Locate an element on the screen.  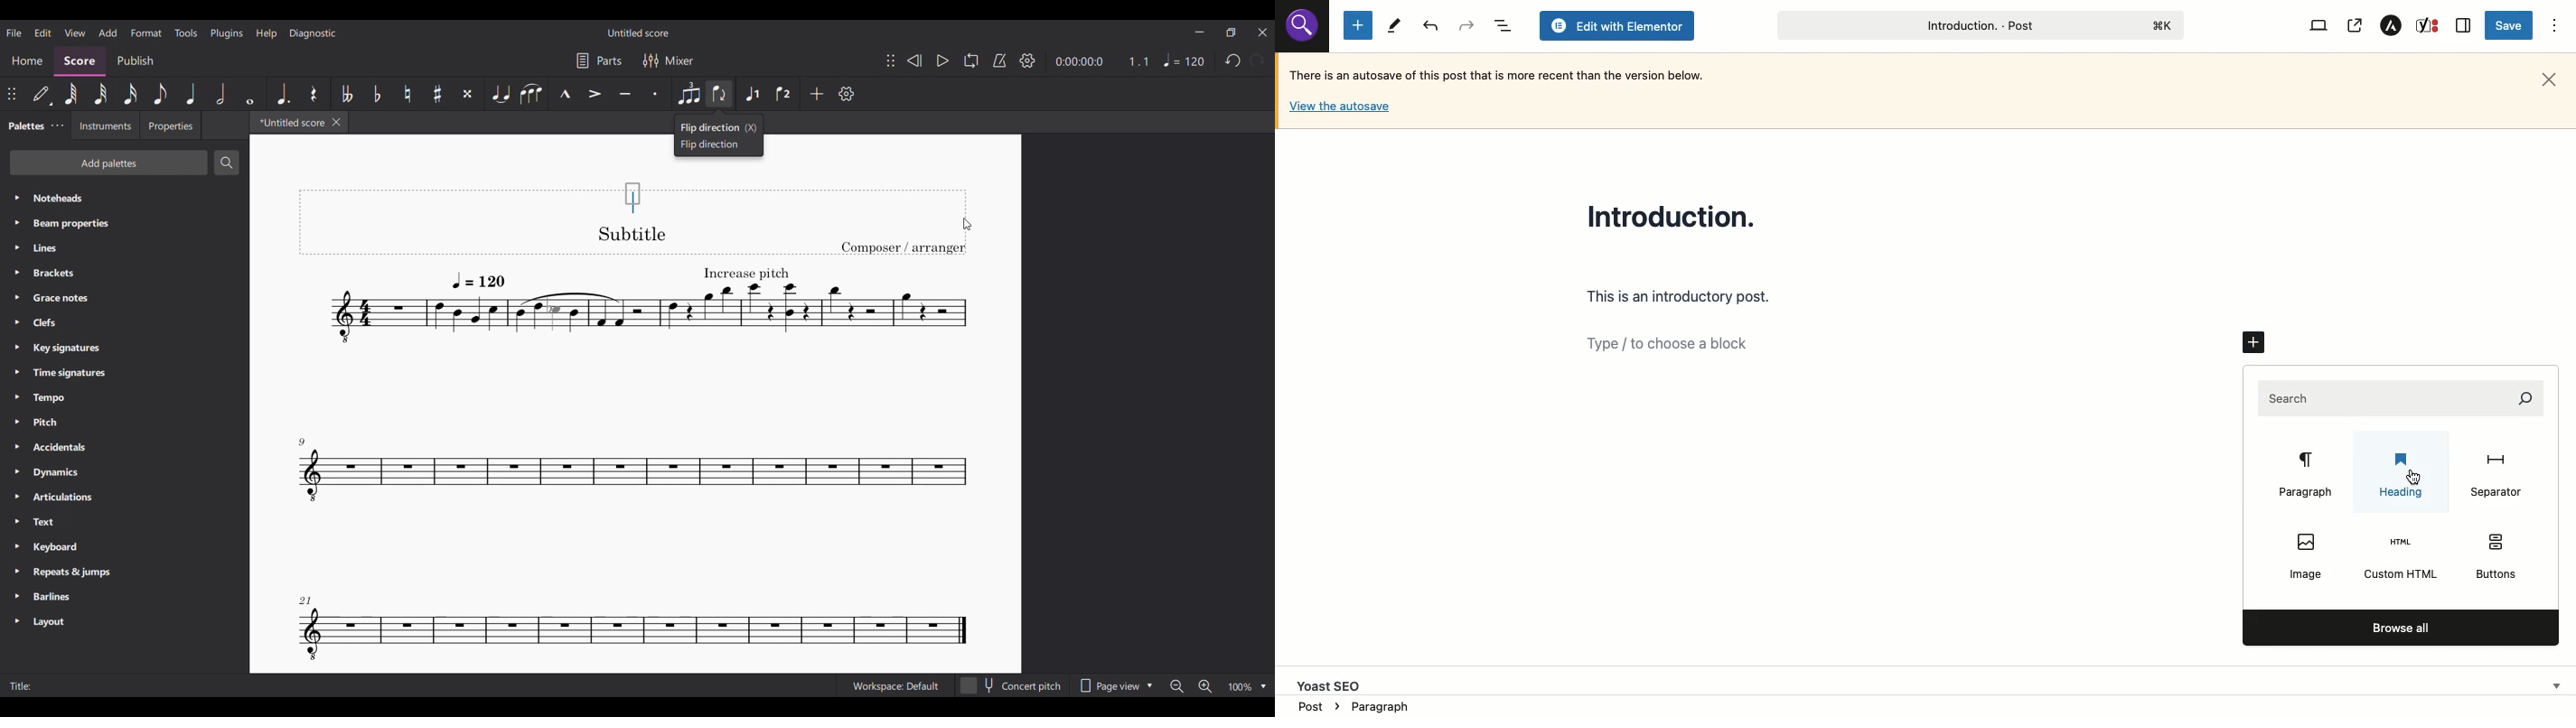
Change position  is located at coordinates (11, 94).